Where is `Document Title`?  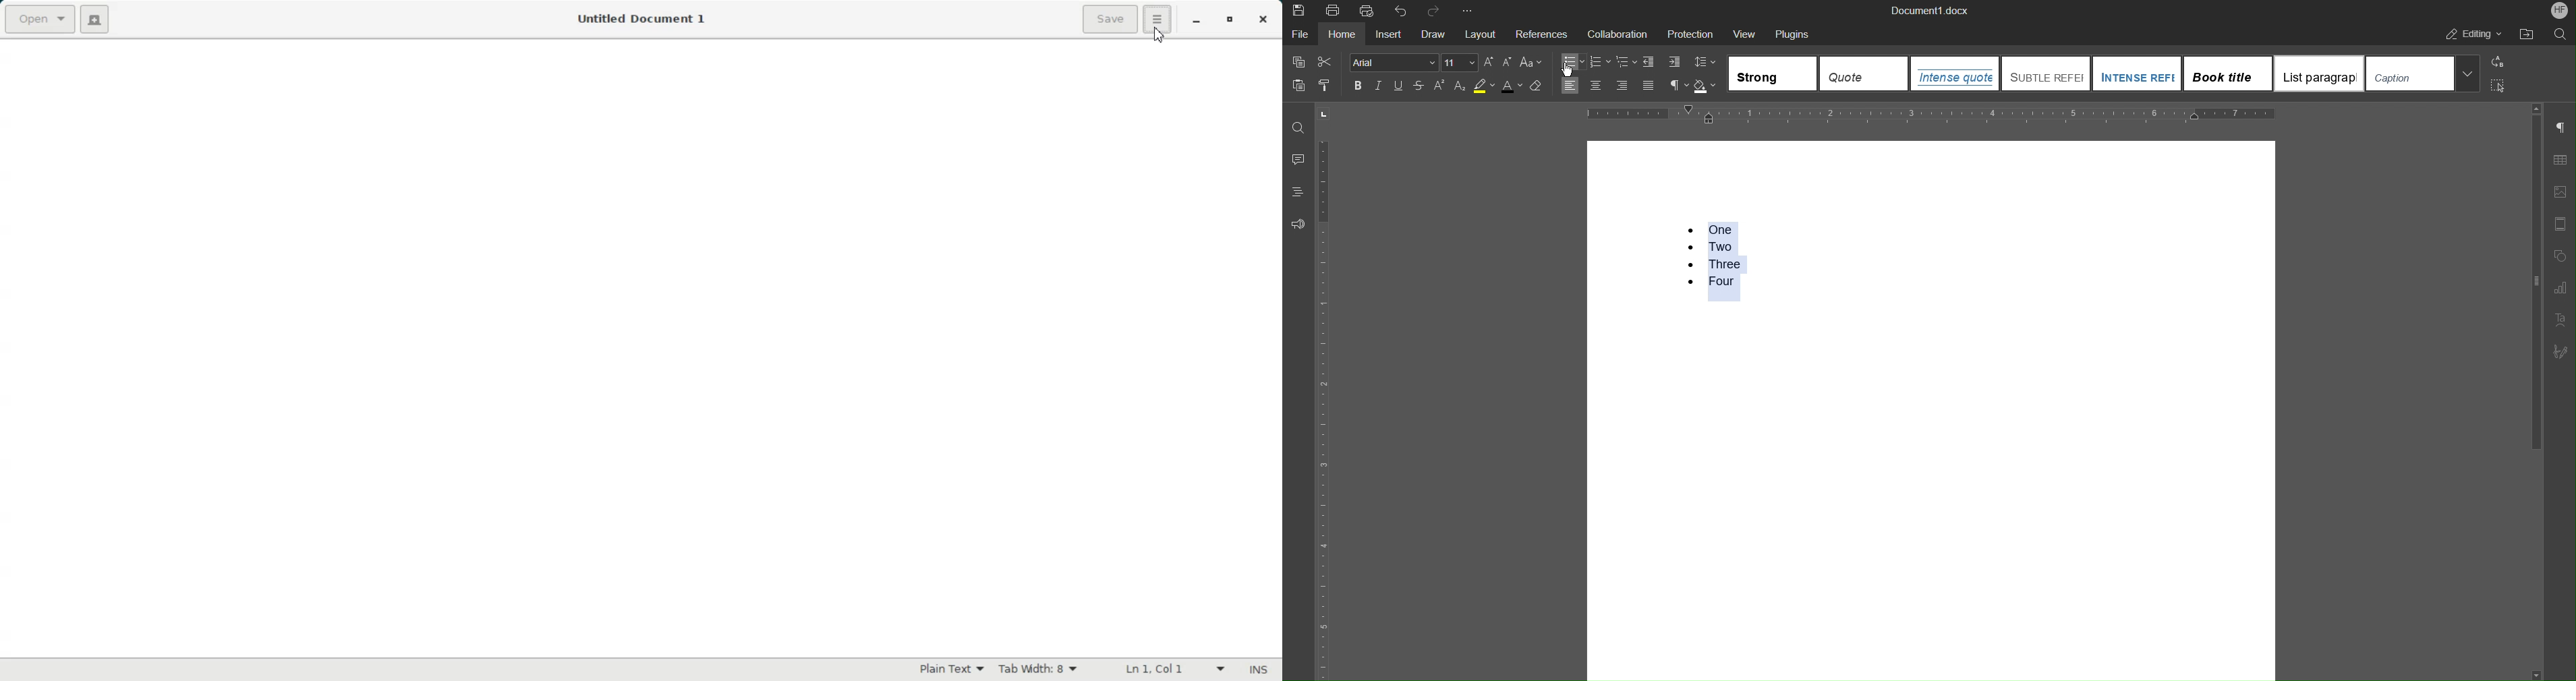 Document Title is located at coordinates (1927, 10).